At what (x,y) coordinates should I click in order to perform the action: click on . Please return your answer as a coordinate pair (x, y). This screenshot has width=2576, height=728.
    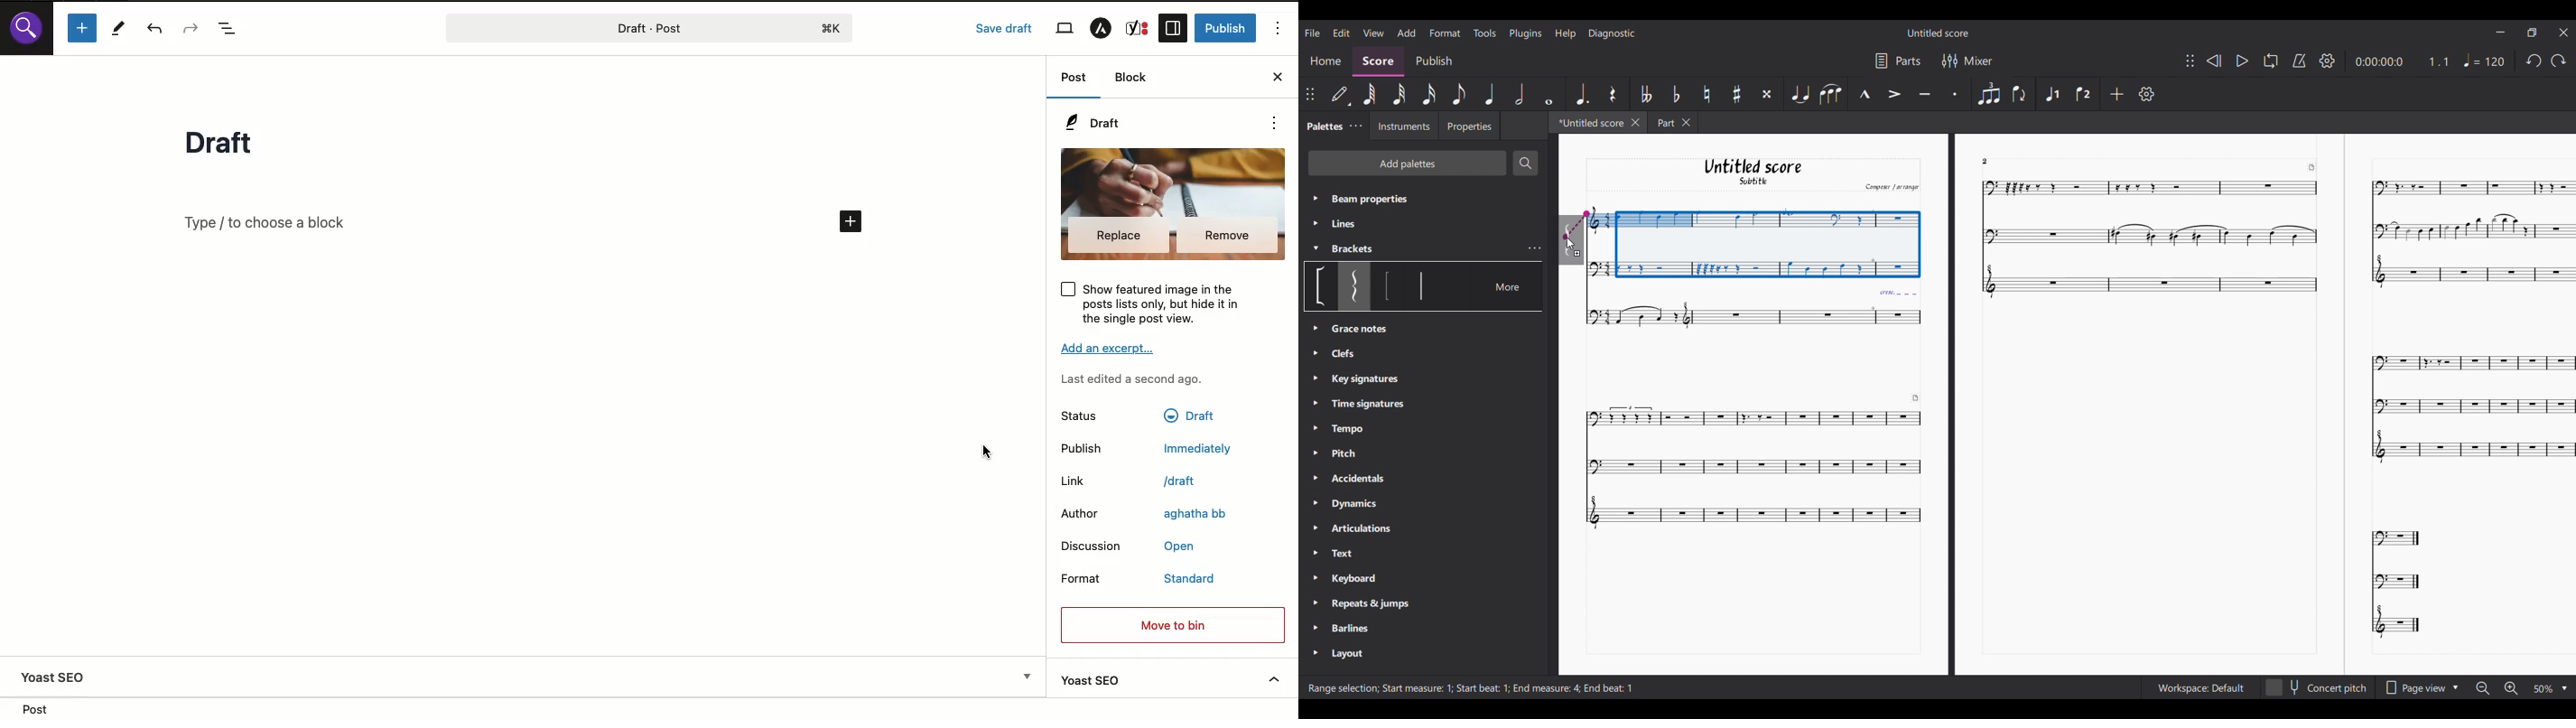
    Looking at the image, I should click on (1757, 466).